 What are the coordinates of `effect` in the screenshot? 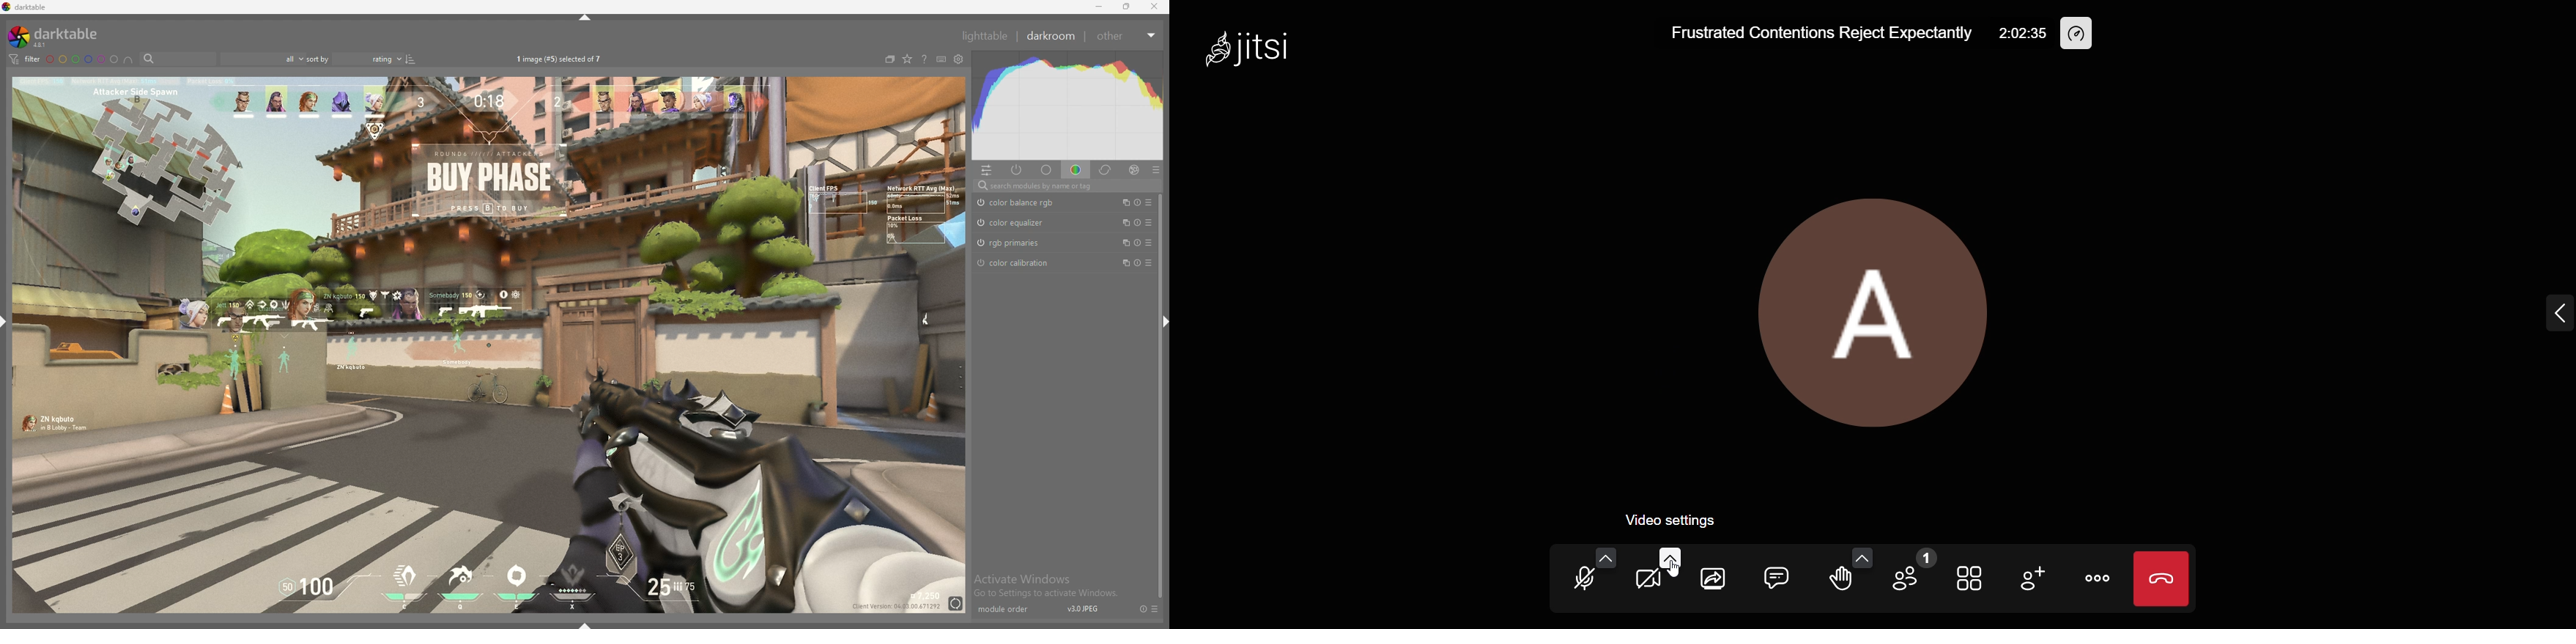 It's located at (1134, 170).